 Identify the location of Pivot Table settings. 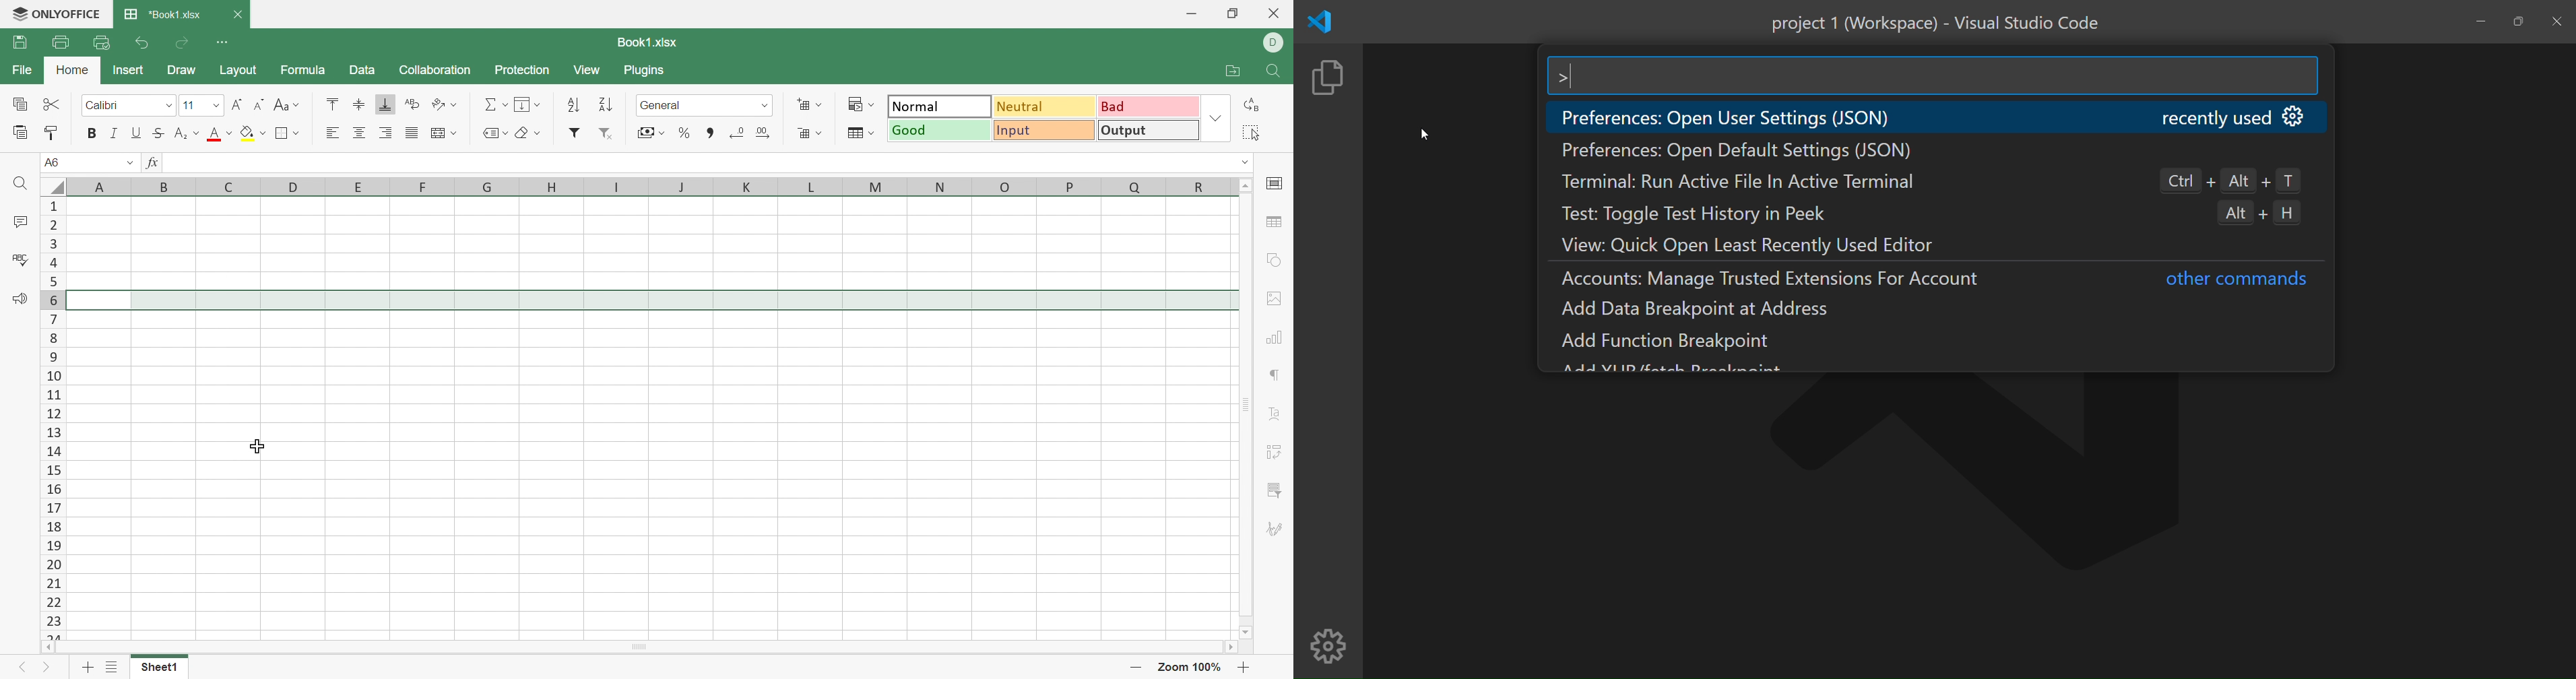
(1276, 453).